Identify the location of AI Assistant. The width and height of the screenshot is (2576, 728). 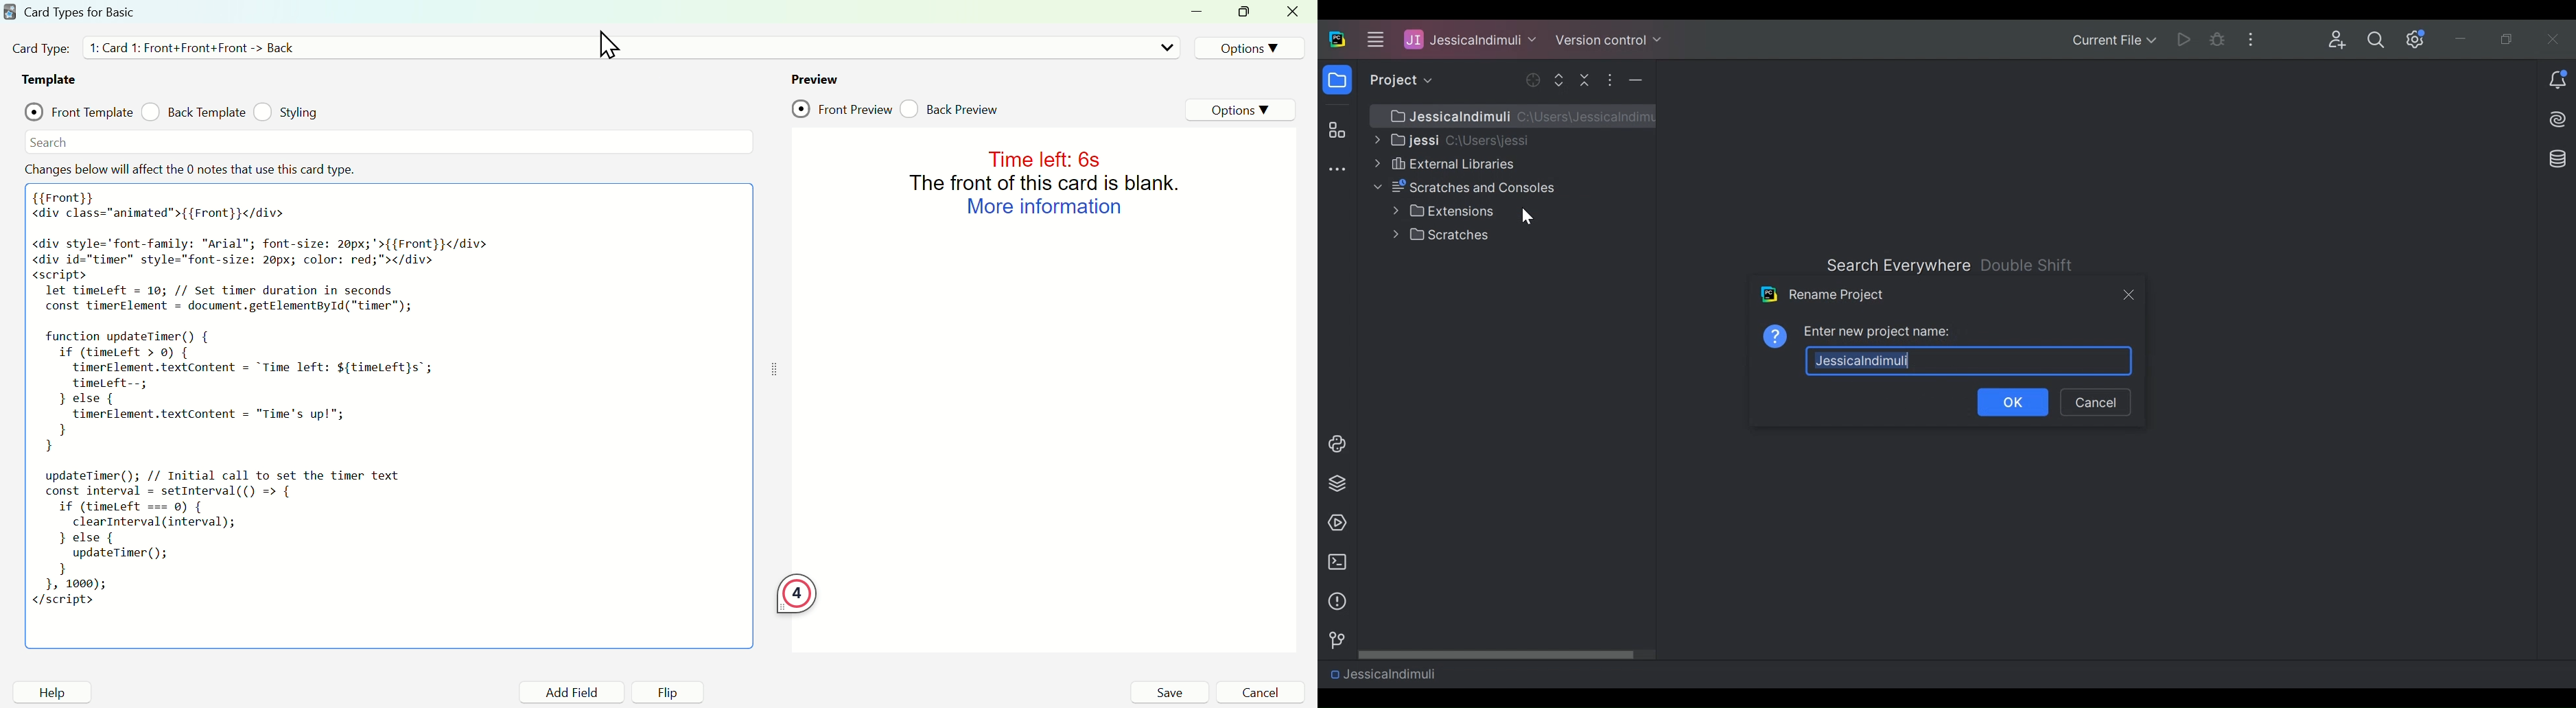
(2559, 119).